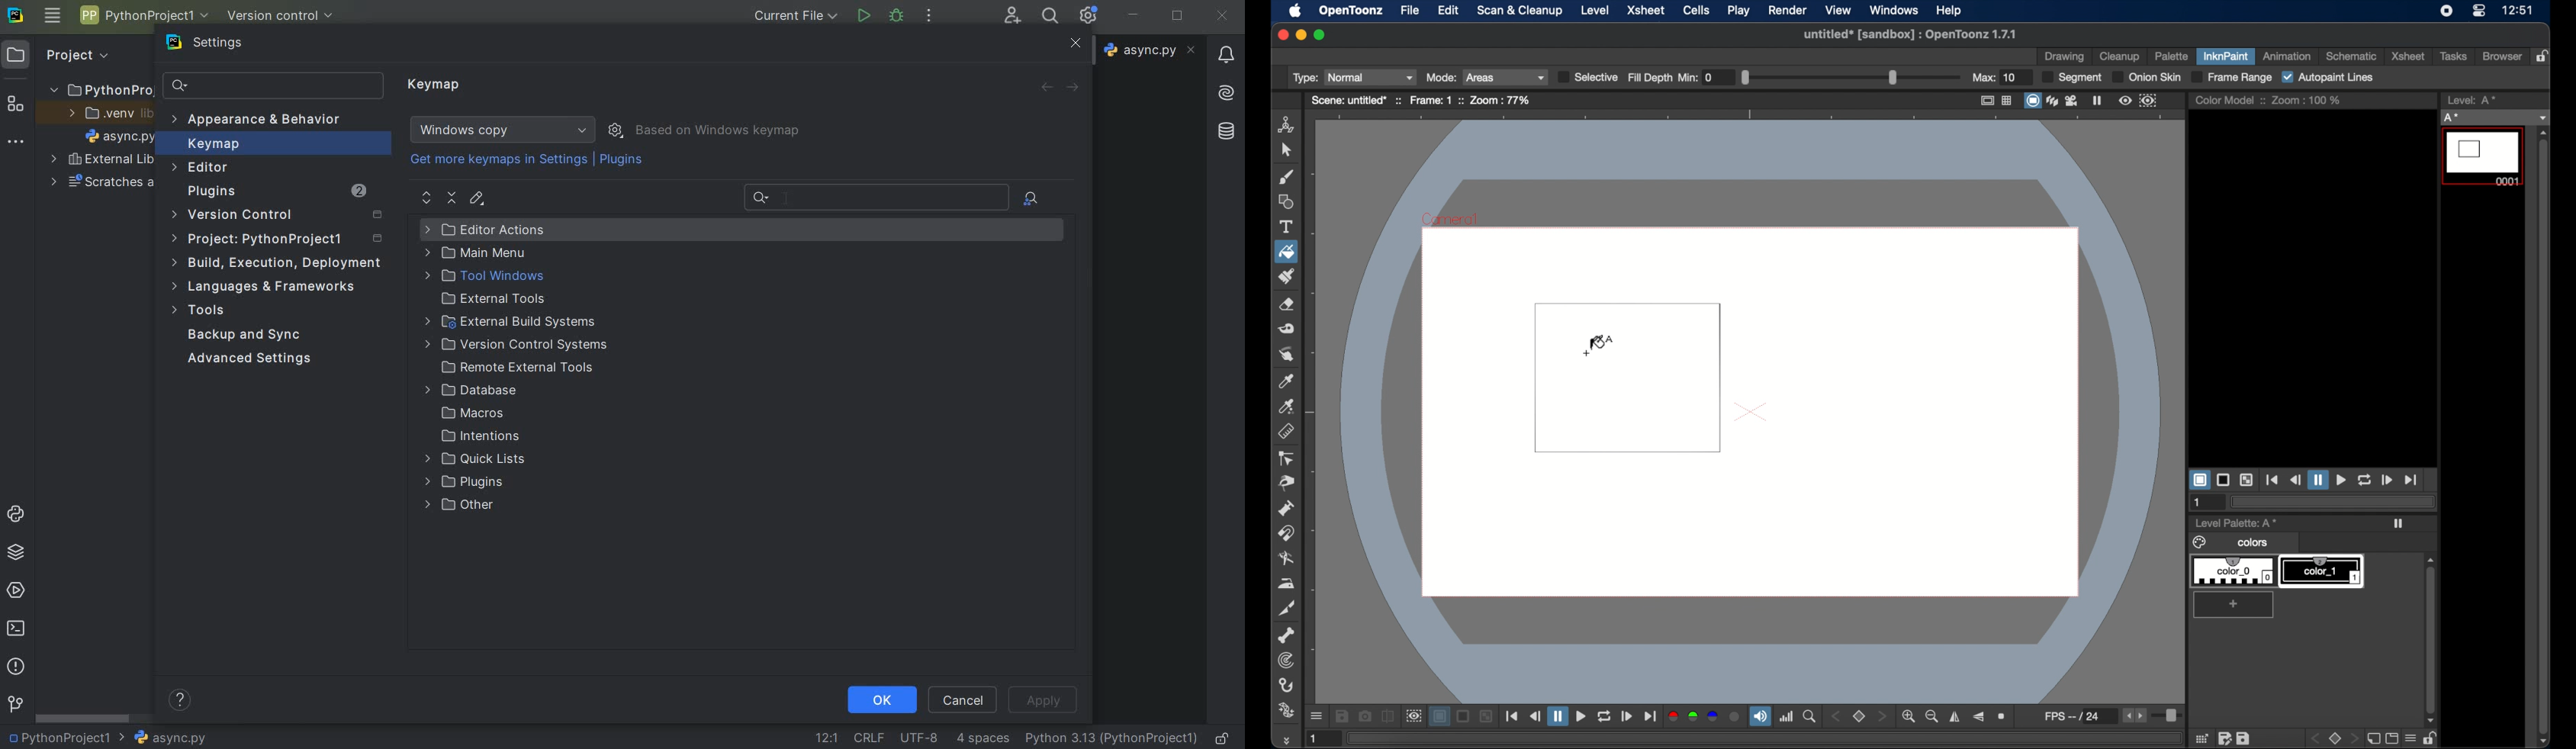 The width and height of the screenshot is (2576, 756). What do you see at coordinates (455, 509) in the screenshot?
I see `other` at bounding box center [455, 509].